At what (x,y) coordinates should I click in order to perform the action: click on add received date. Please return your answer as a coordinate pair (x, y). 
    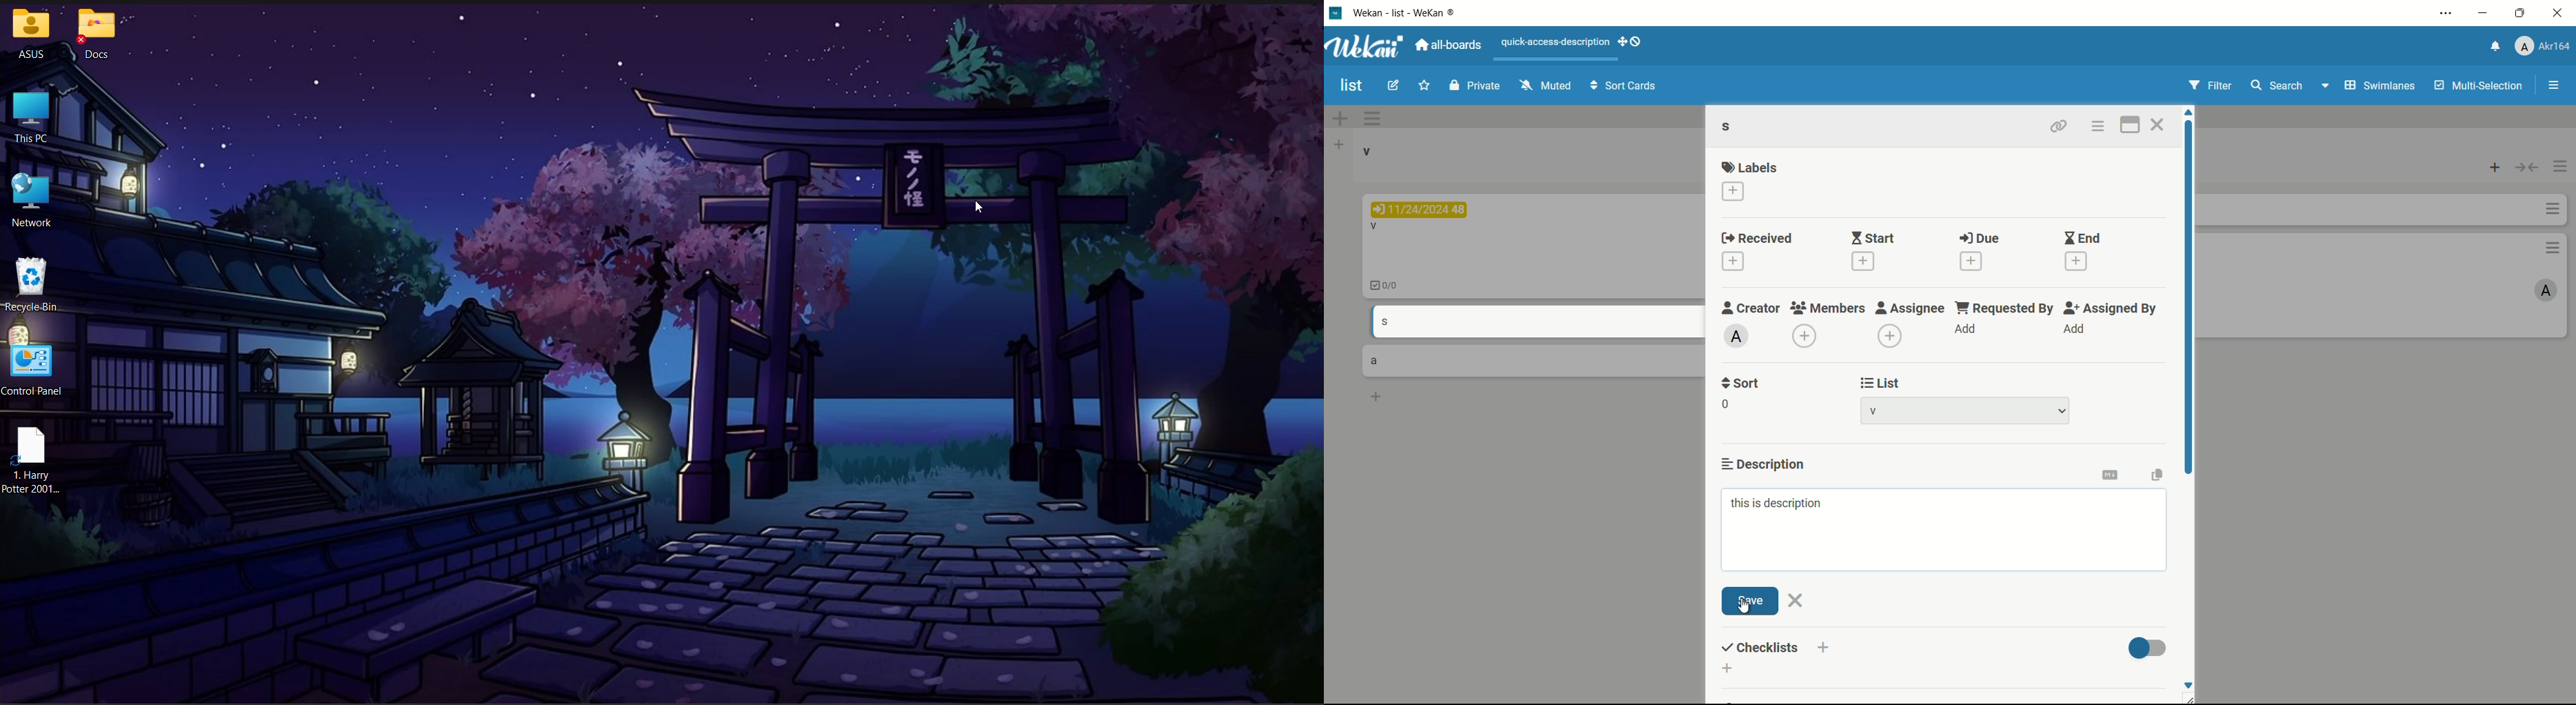
    Looking at the image, I should click on (1733, 260).